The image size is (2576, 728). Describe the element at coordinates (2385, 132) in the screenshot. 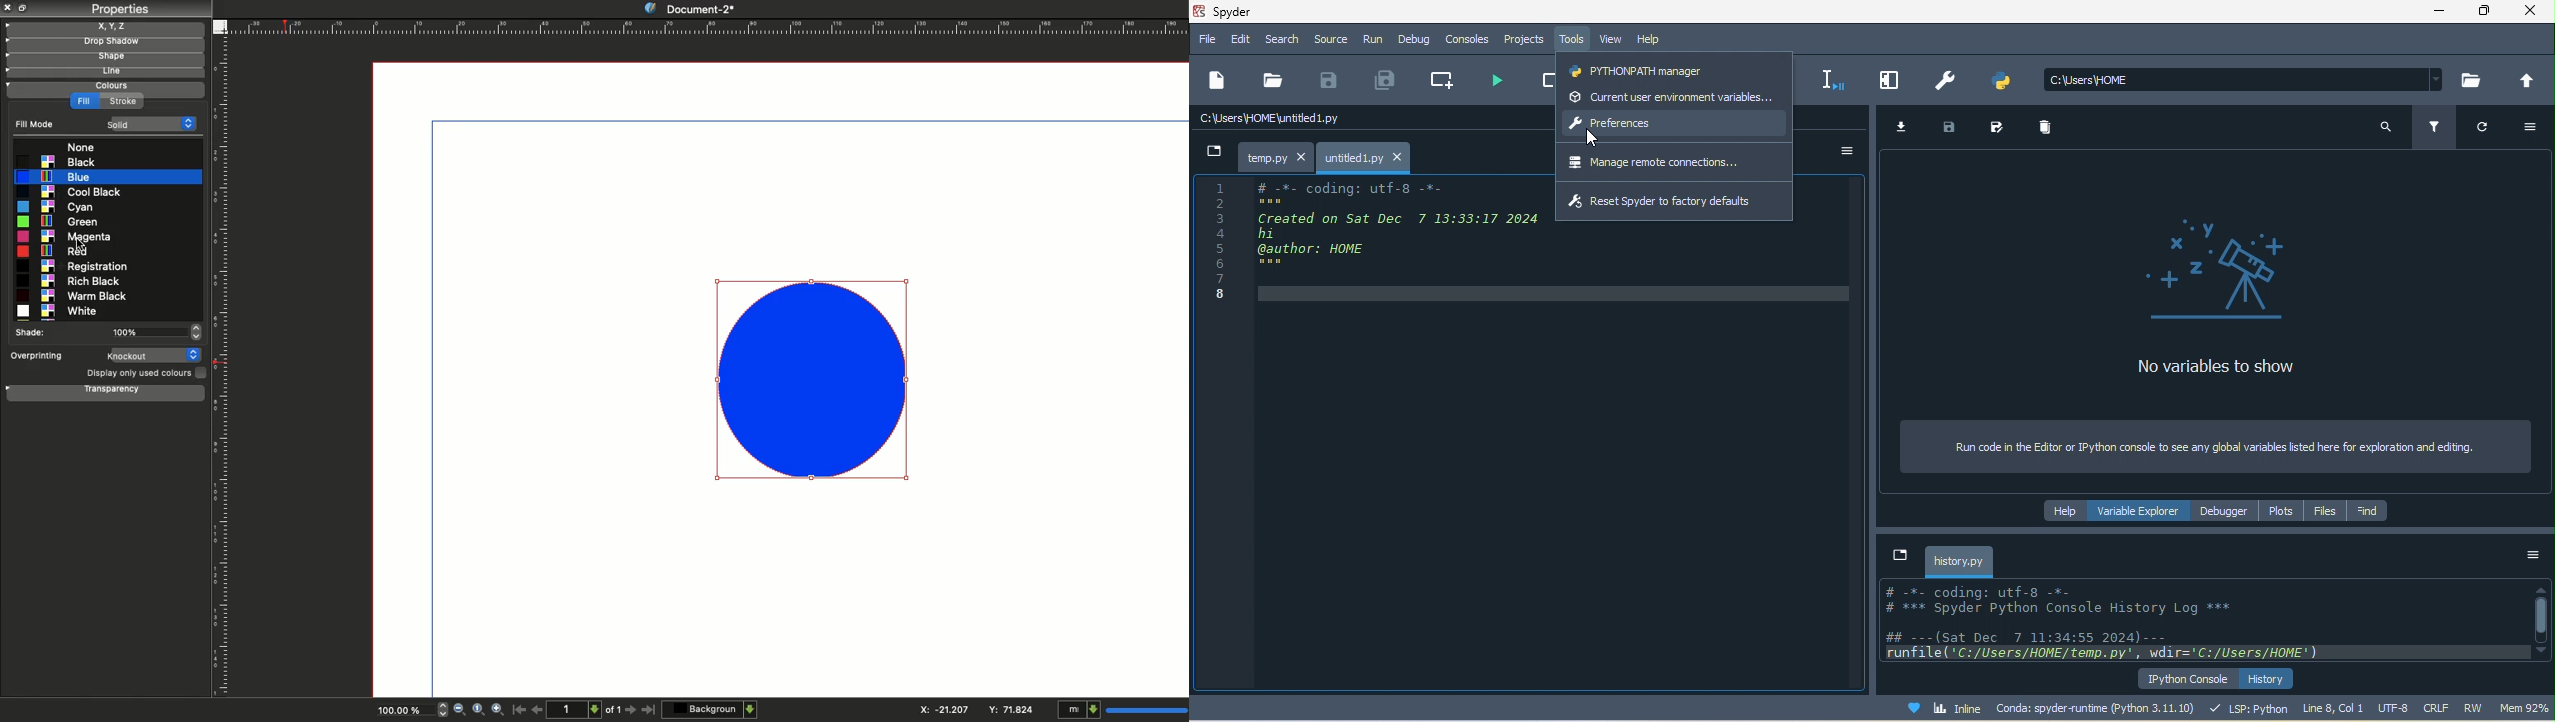

I see `search` at that location.